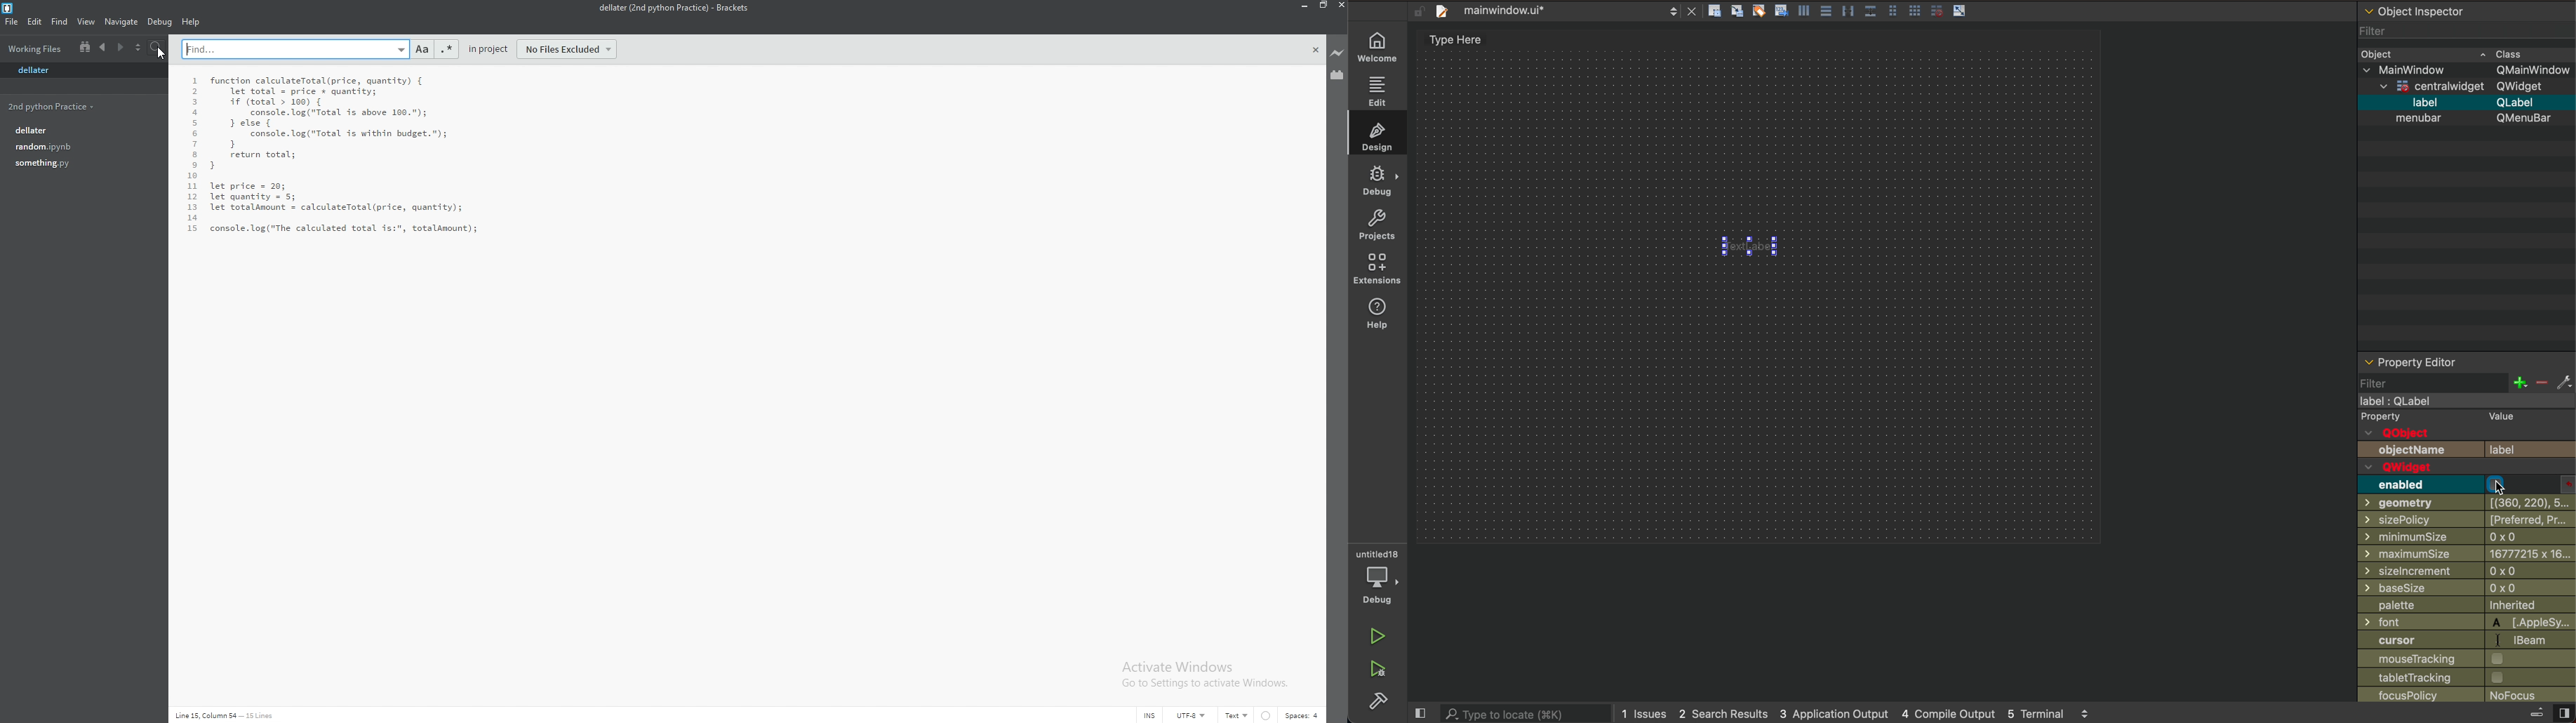 This screenshot has height=728, width=2576. Describe the element at coordinates (1754, 244) in the screenshot. I see `focus is disabled` at that location.